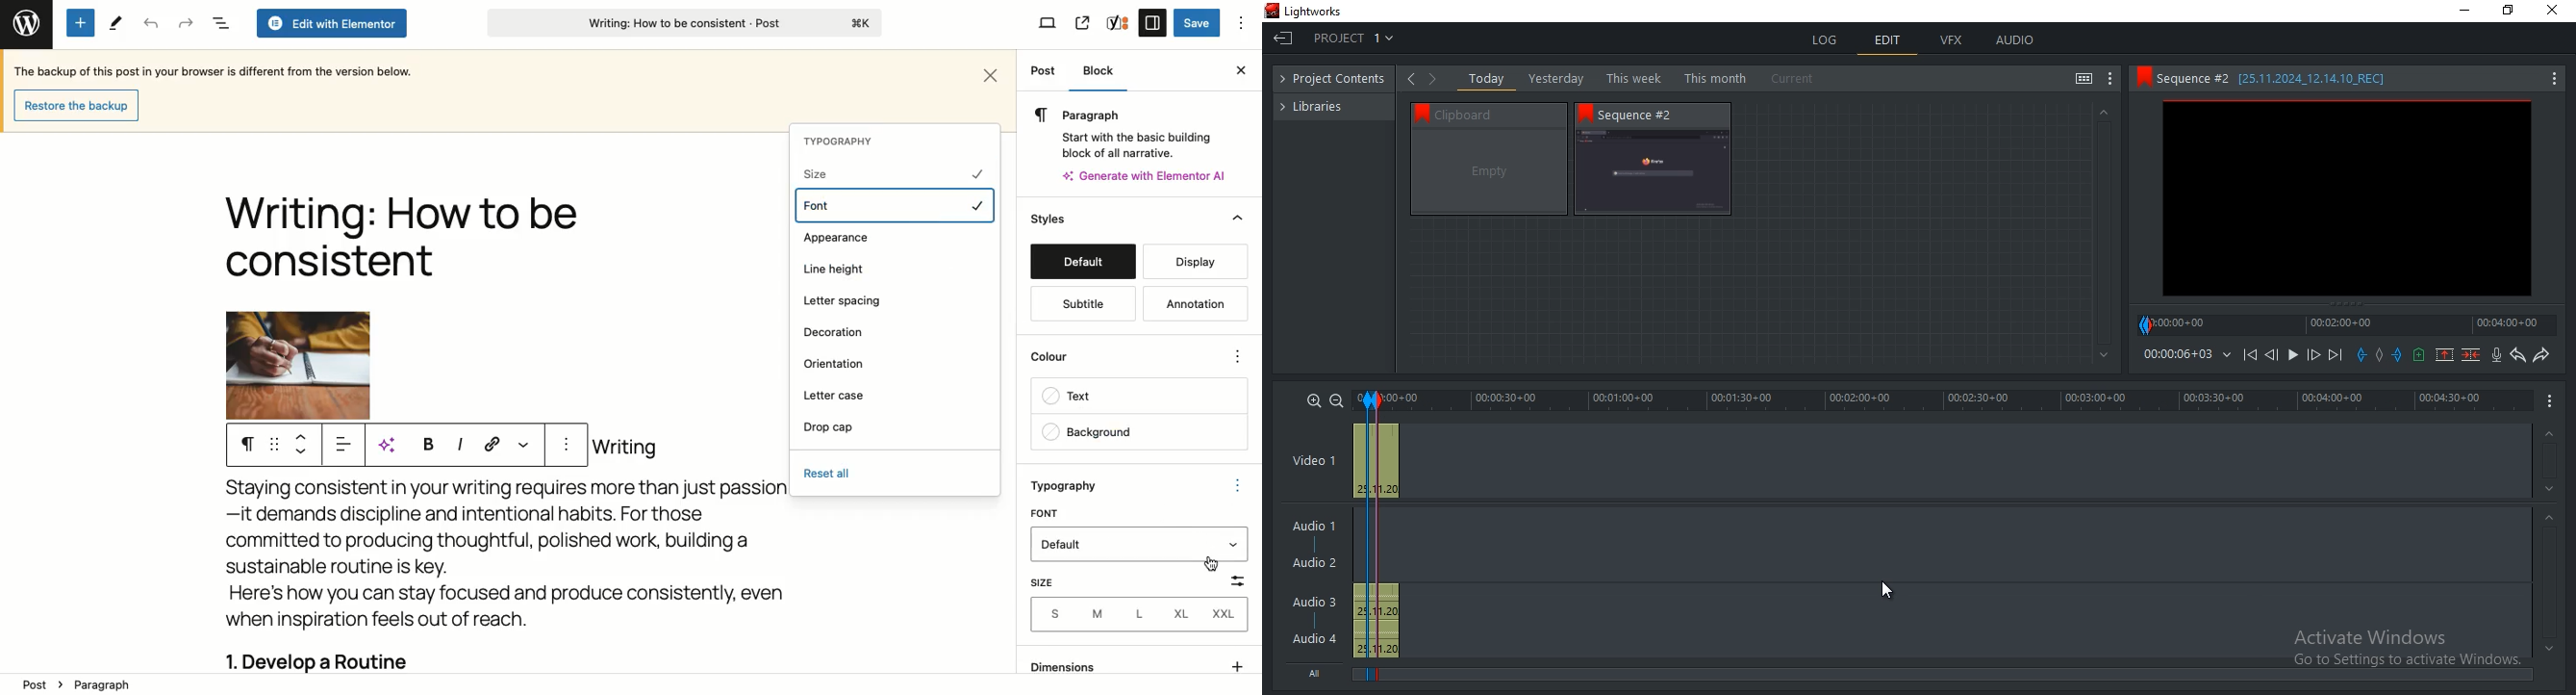 The image size is (2576, 700). What do you see at coordinates (247, 445) in the screenshot?
I see `Paragraph` at bounding box center [247, 445].